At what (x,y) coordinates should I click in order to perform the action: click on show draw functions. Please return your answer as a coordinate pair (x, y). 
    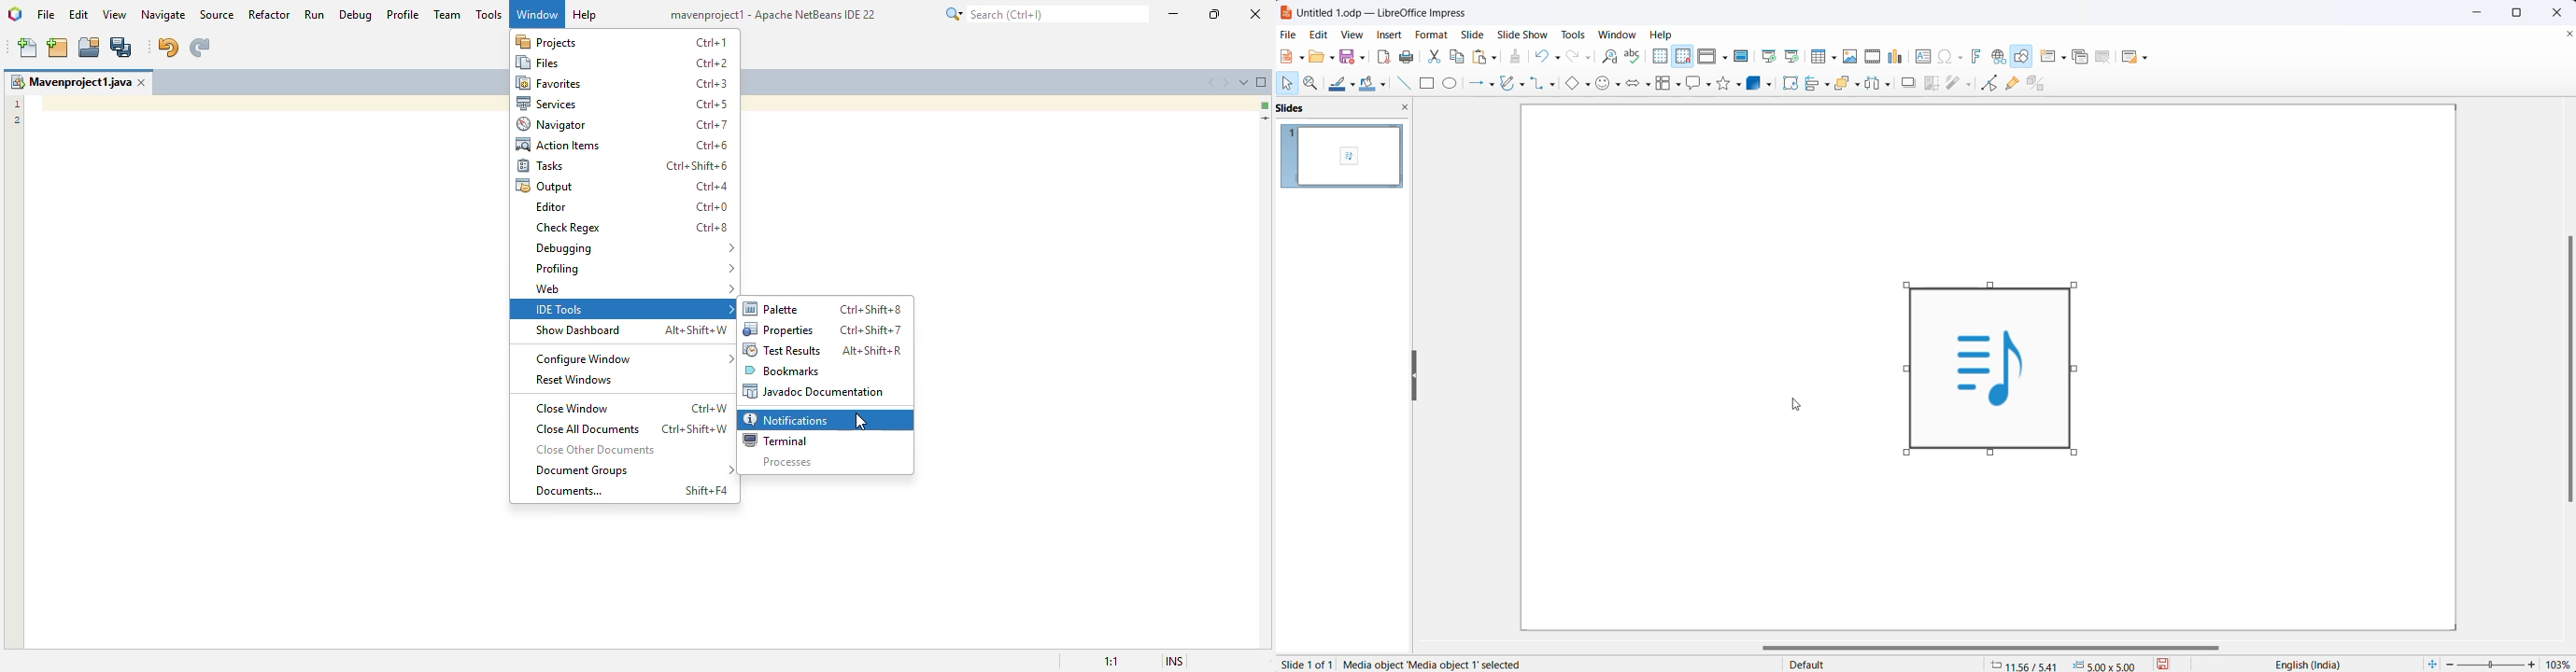
    Looking at the image, I should click on (2024, 56).